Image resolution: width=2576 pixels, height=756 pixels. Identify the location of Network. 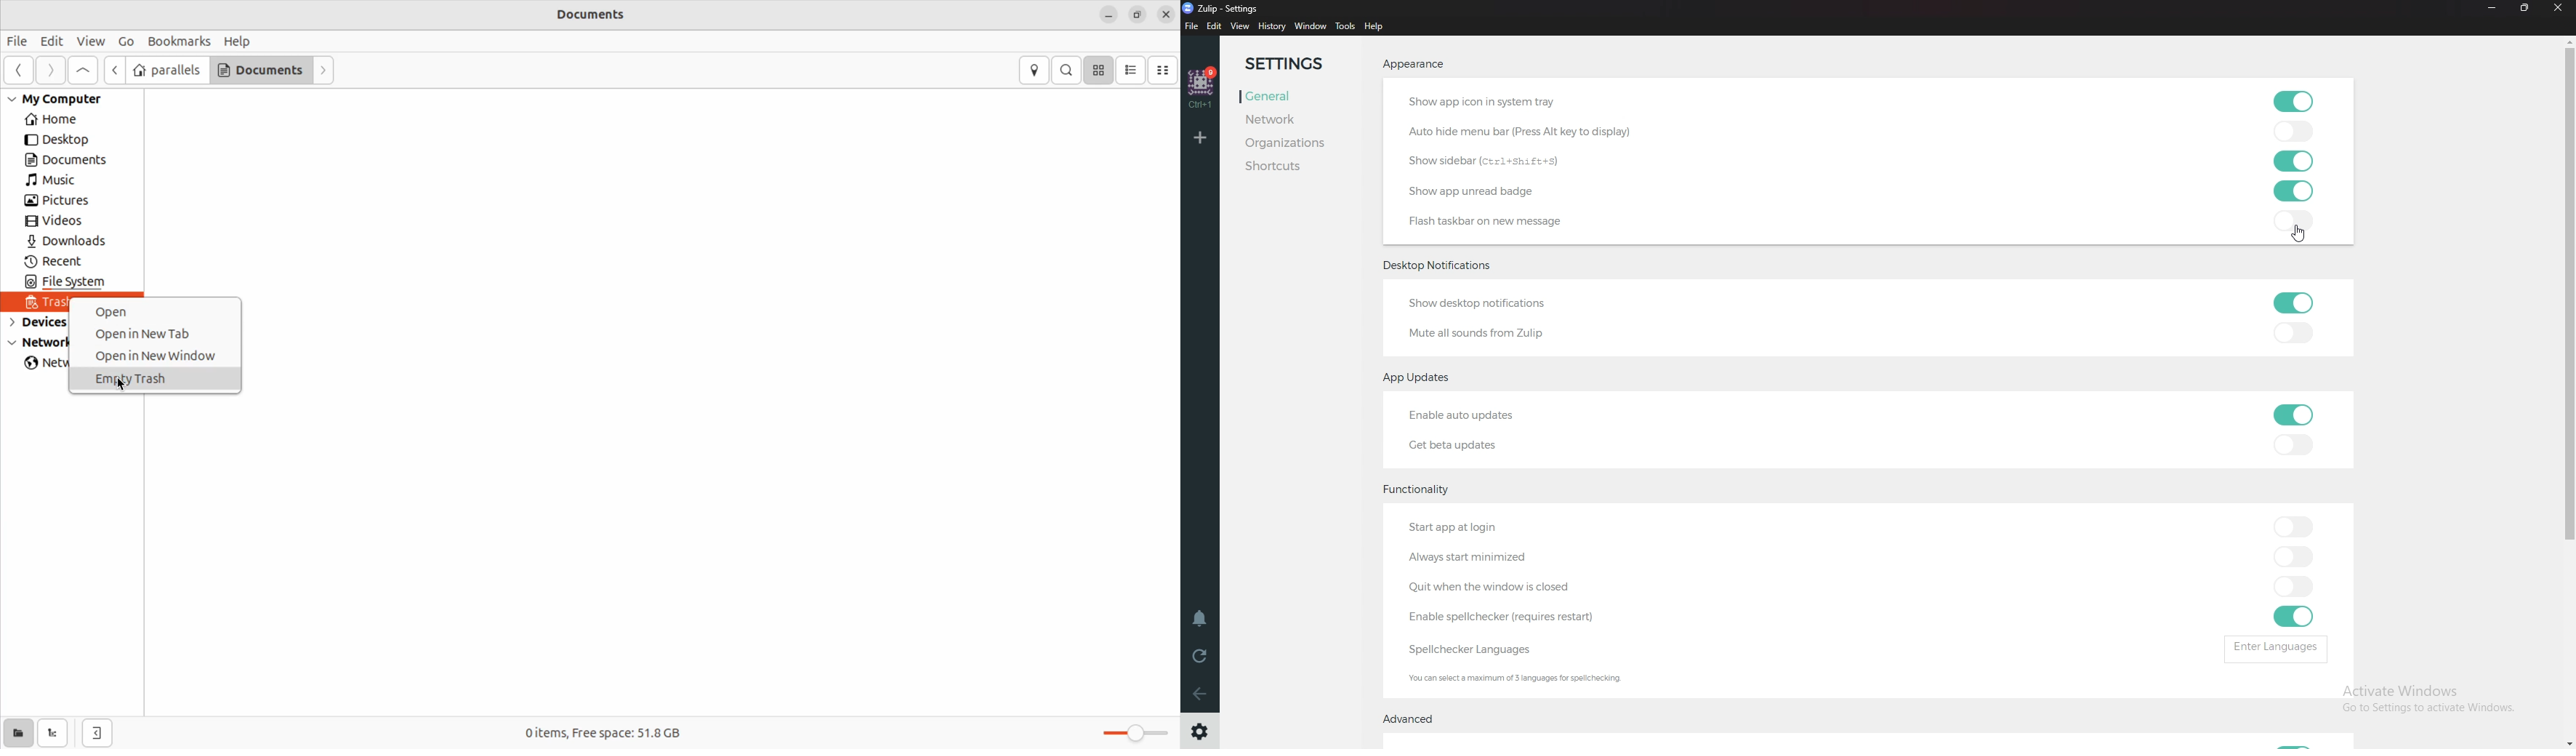
(1288, 118).